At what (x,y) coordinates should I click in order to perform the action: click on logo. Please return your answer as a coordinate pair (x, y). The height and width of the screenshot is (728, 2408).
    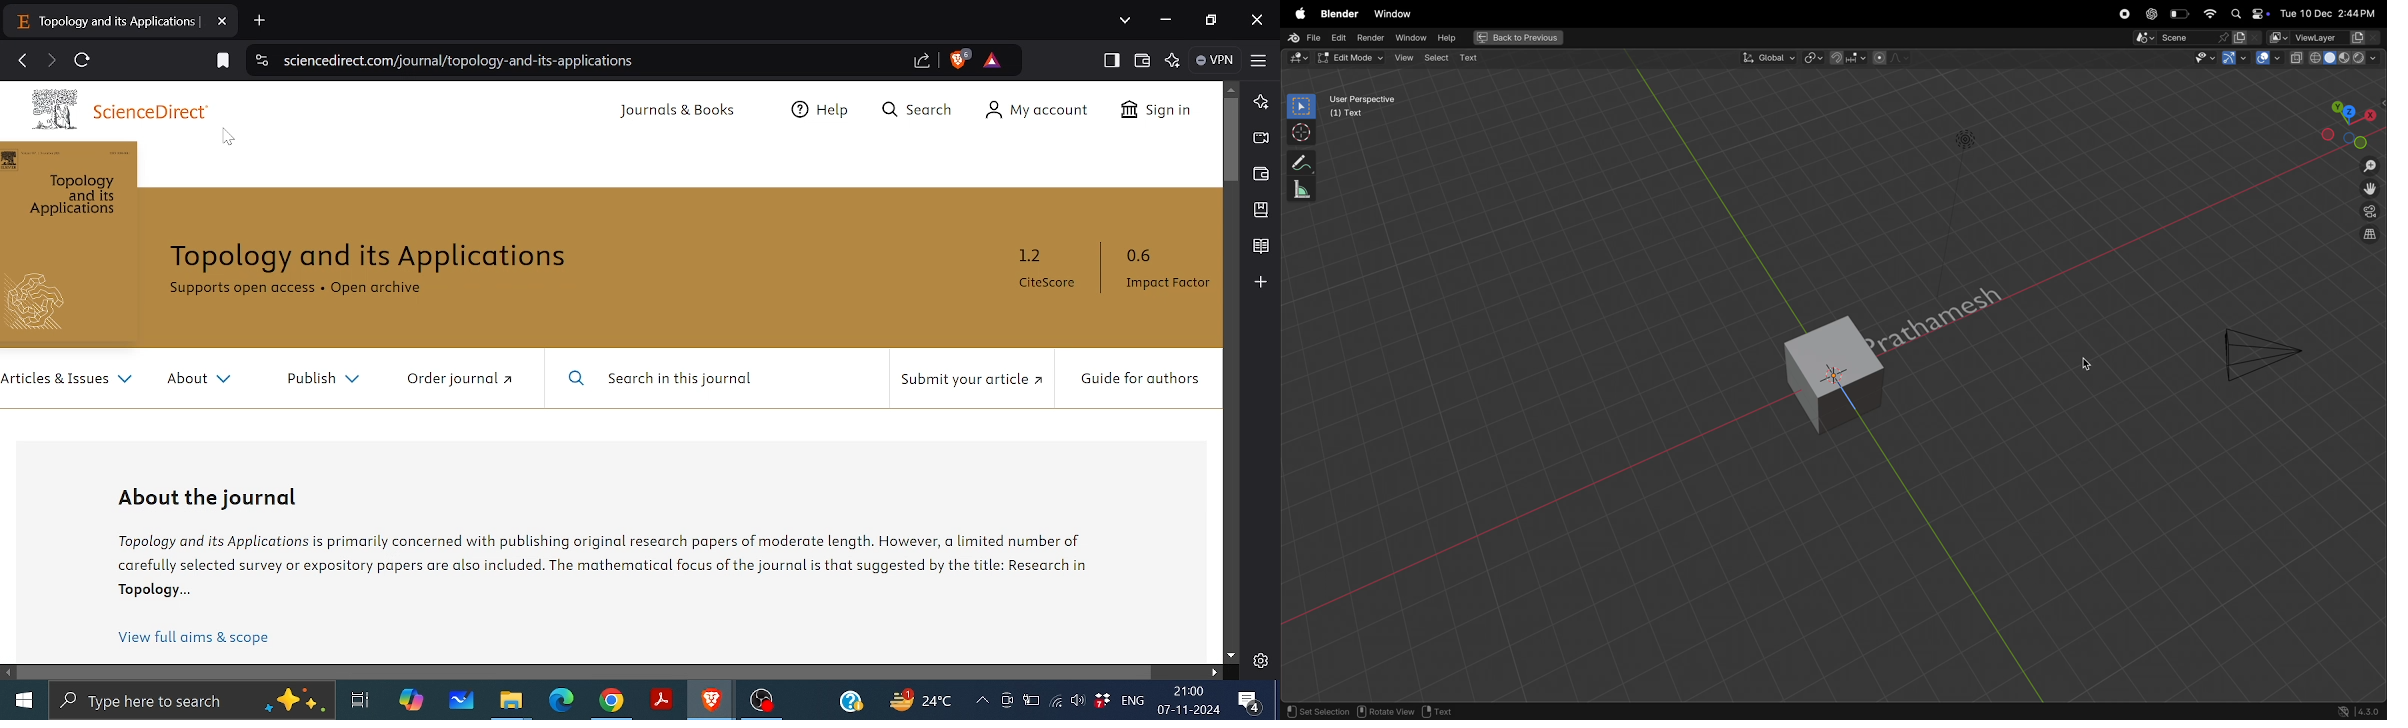
    Looking at the image, I should click on (44, 302).